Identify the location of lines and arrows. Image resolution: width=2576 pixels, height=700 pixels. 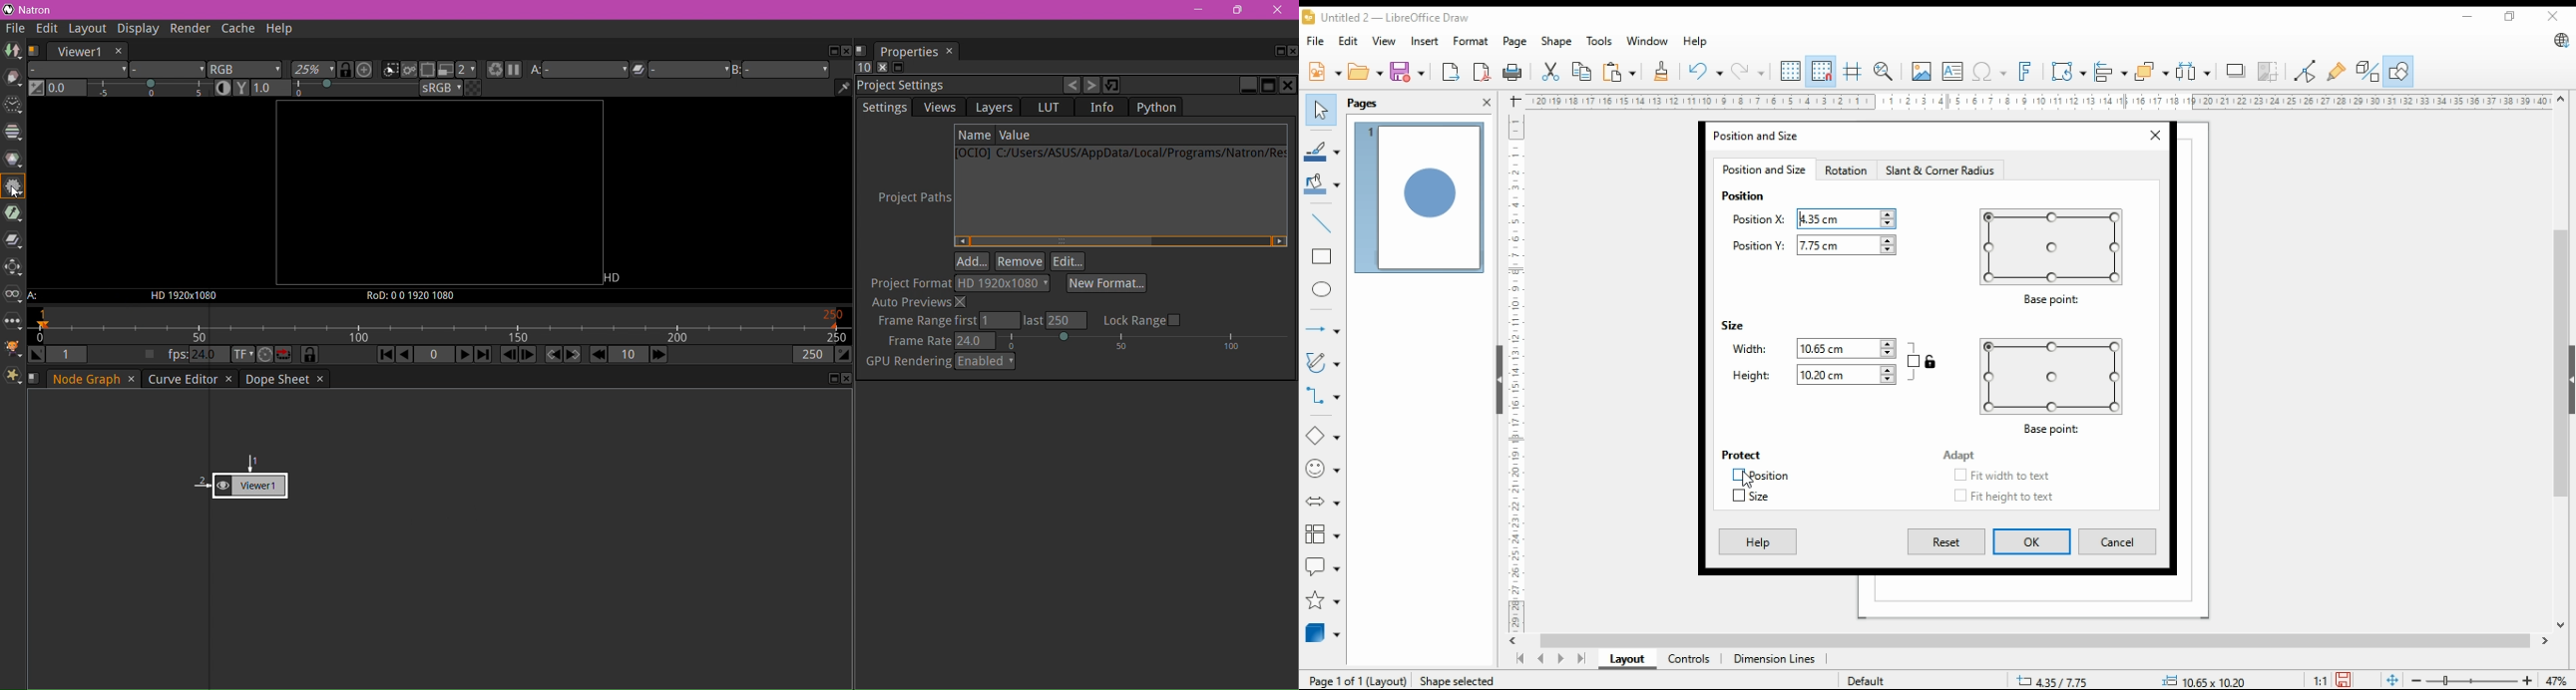
(1322, 328).